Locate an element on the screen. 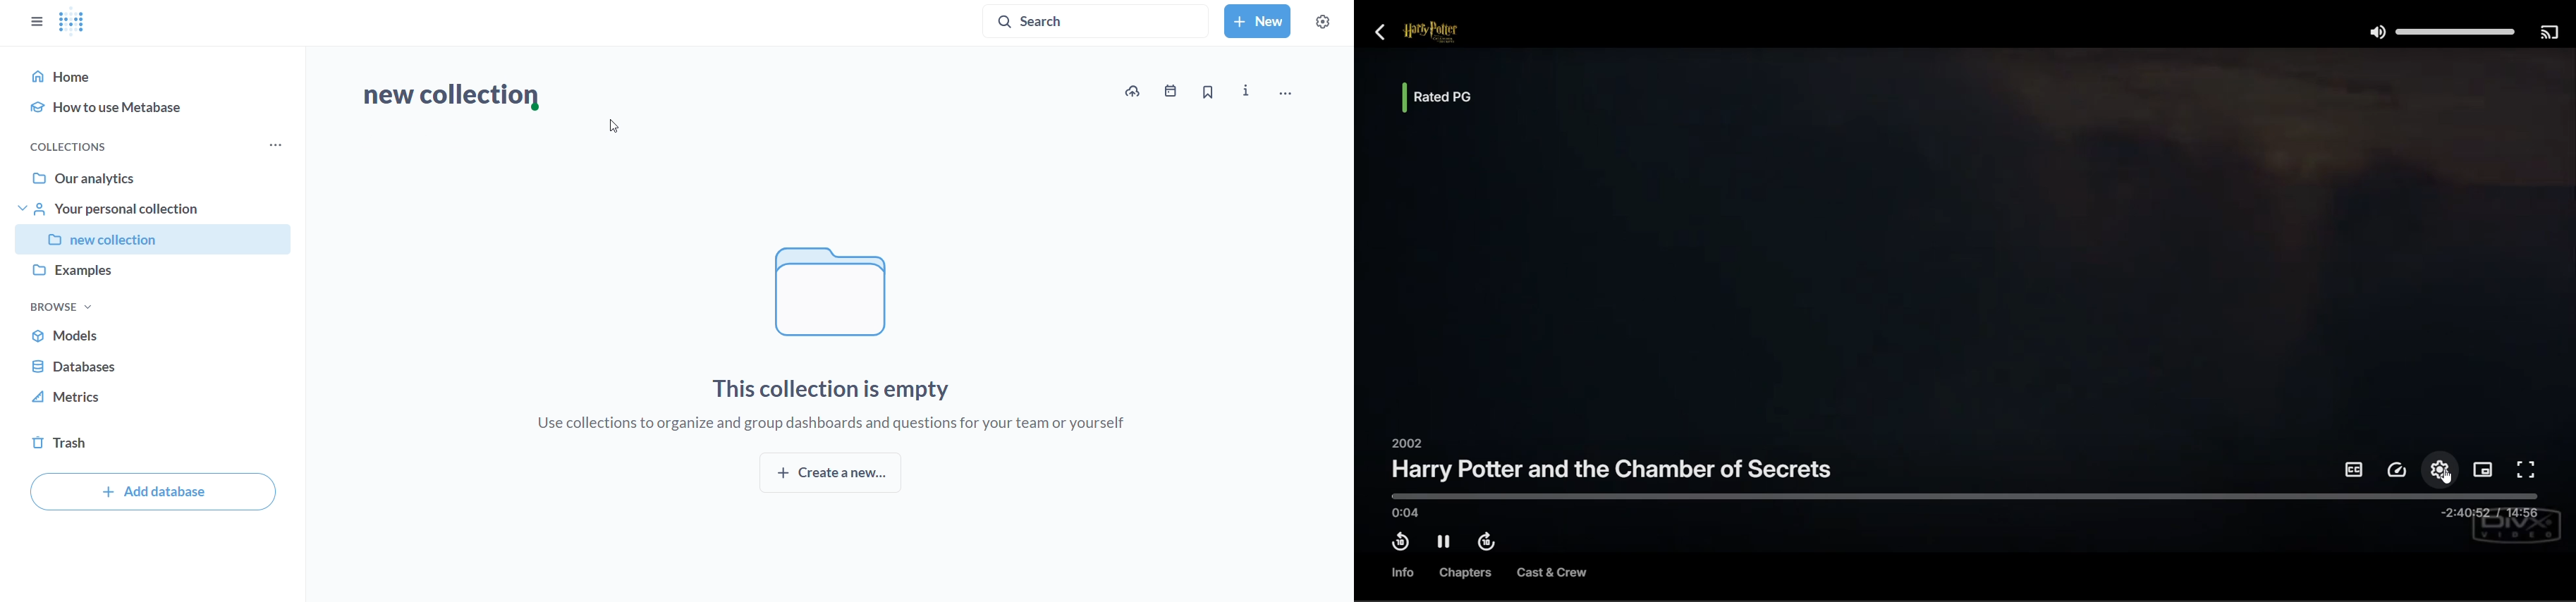 This screenshot has width=2576, height=616. metabase logo is located at coordinates (73, 22).